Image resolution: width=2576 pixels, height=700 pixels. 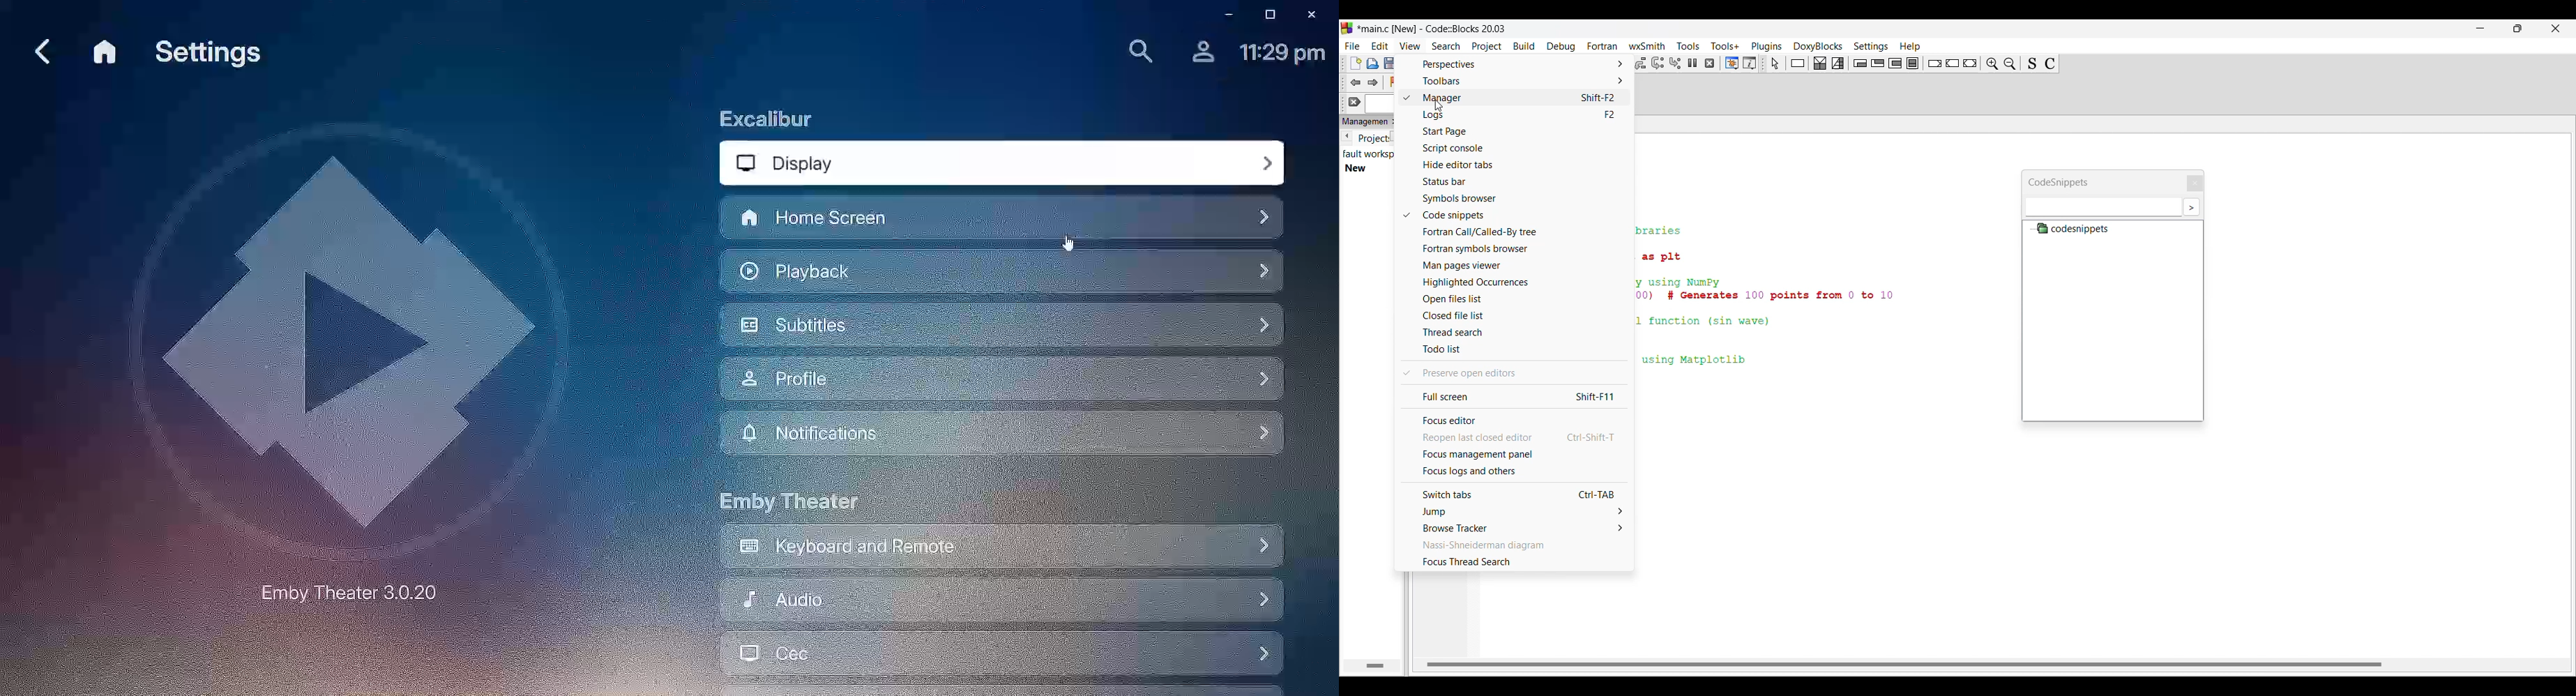 I want to click on Focus editor, so click(x=1514, y=420).